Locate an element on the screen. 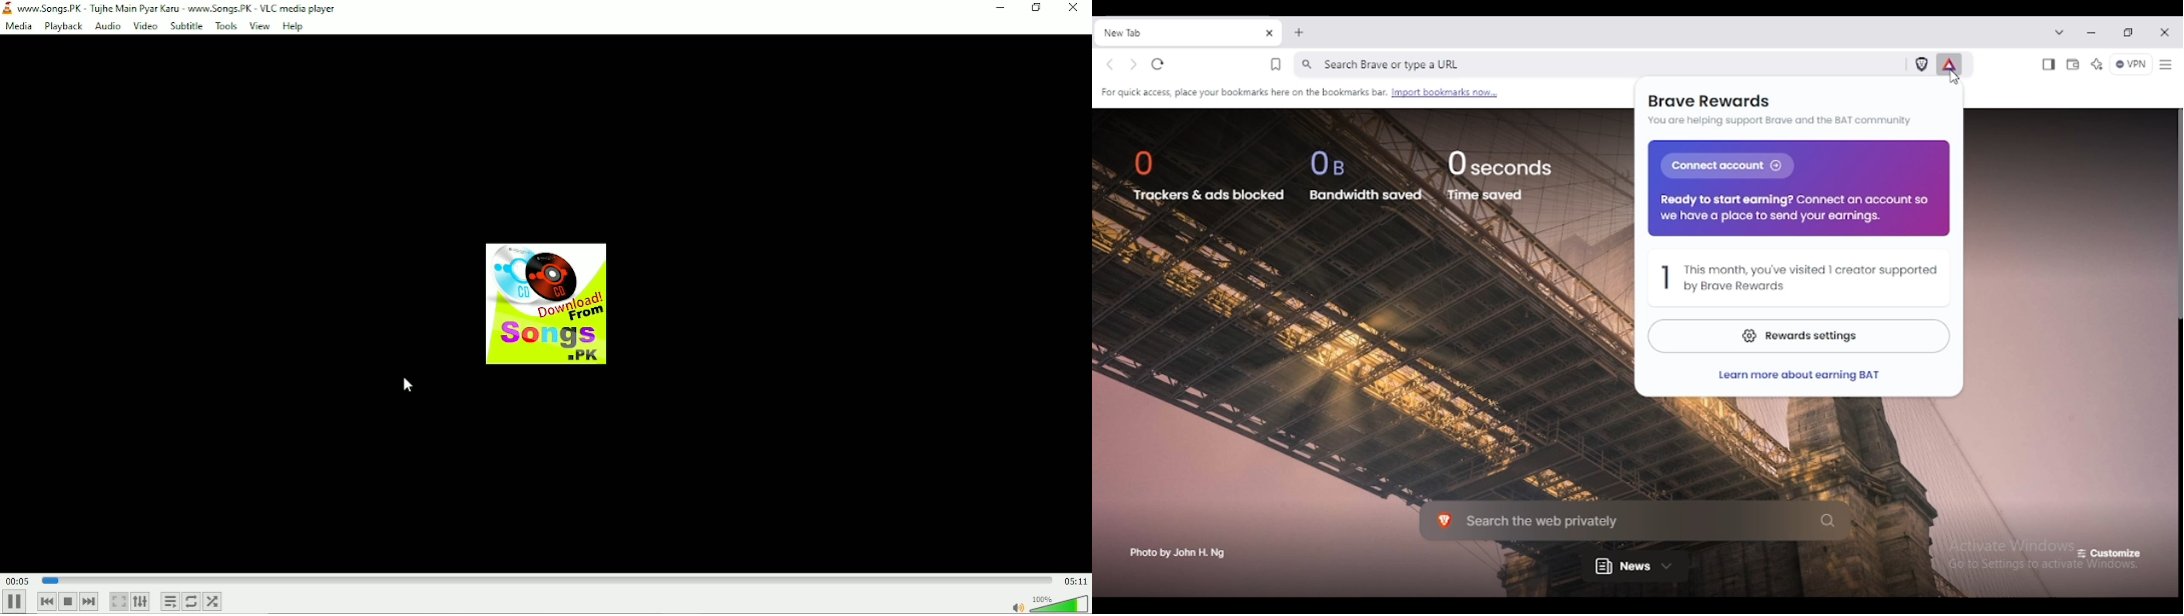  Cursor is located at coordinates (410, 386).